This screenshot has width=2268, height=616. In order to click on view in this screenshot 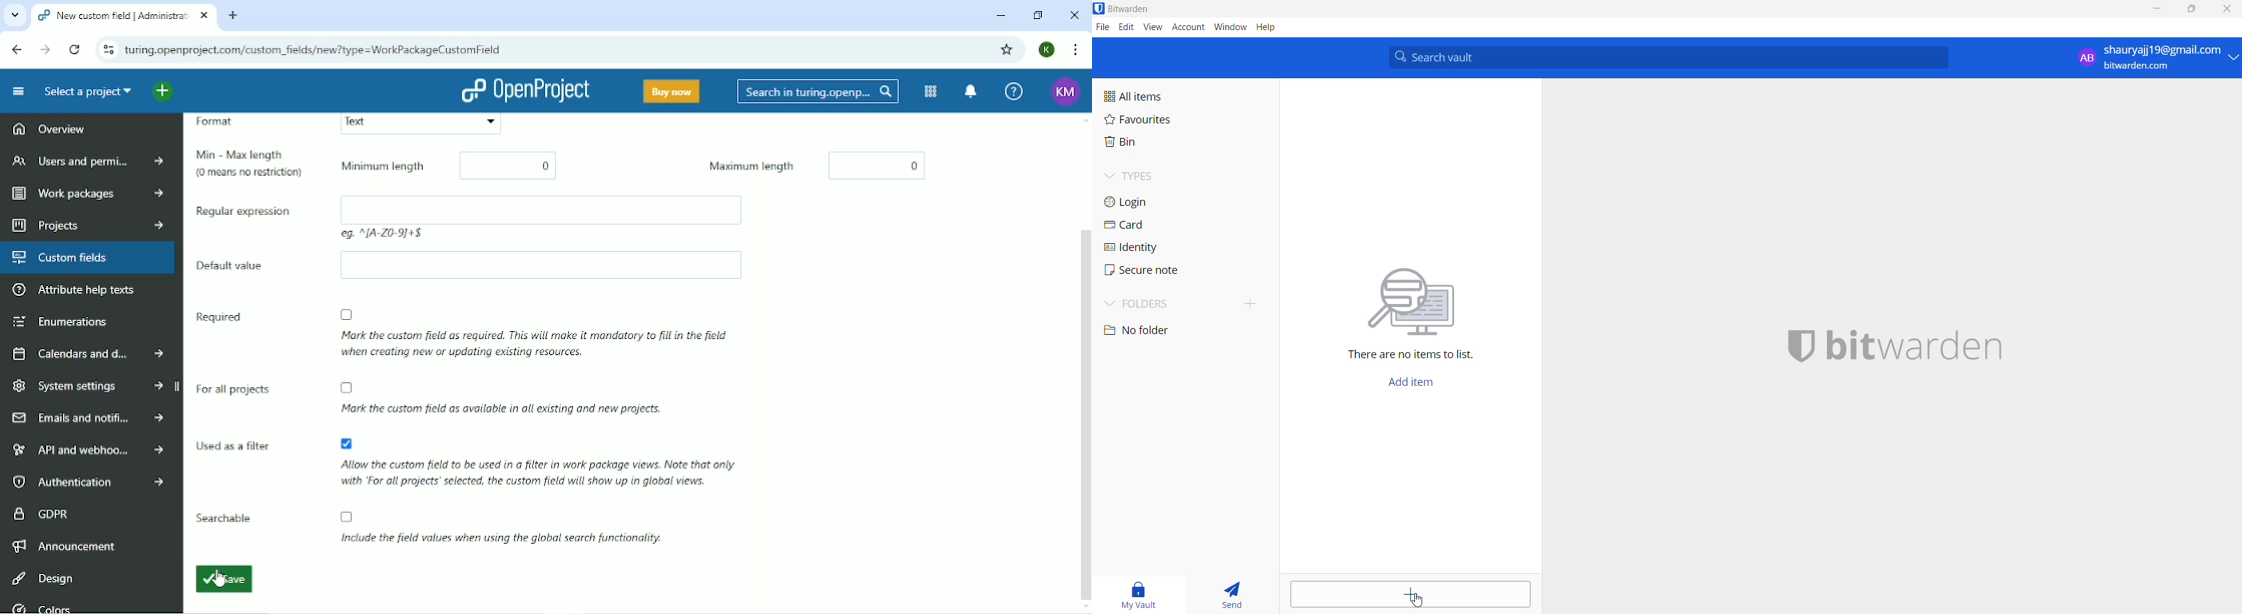, I will do `click(1153, 29)`.